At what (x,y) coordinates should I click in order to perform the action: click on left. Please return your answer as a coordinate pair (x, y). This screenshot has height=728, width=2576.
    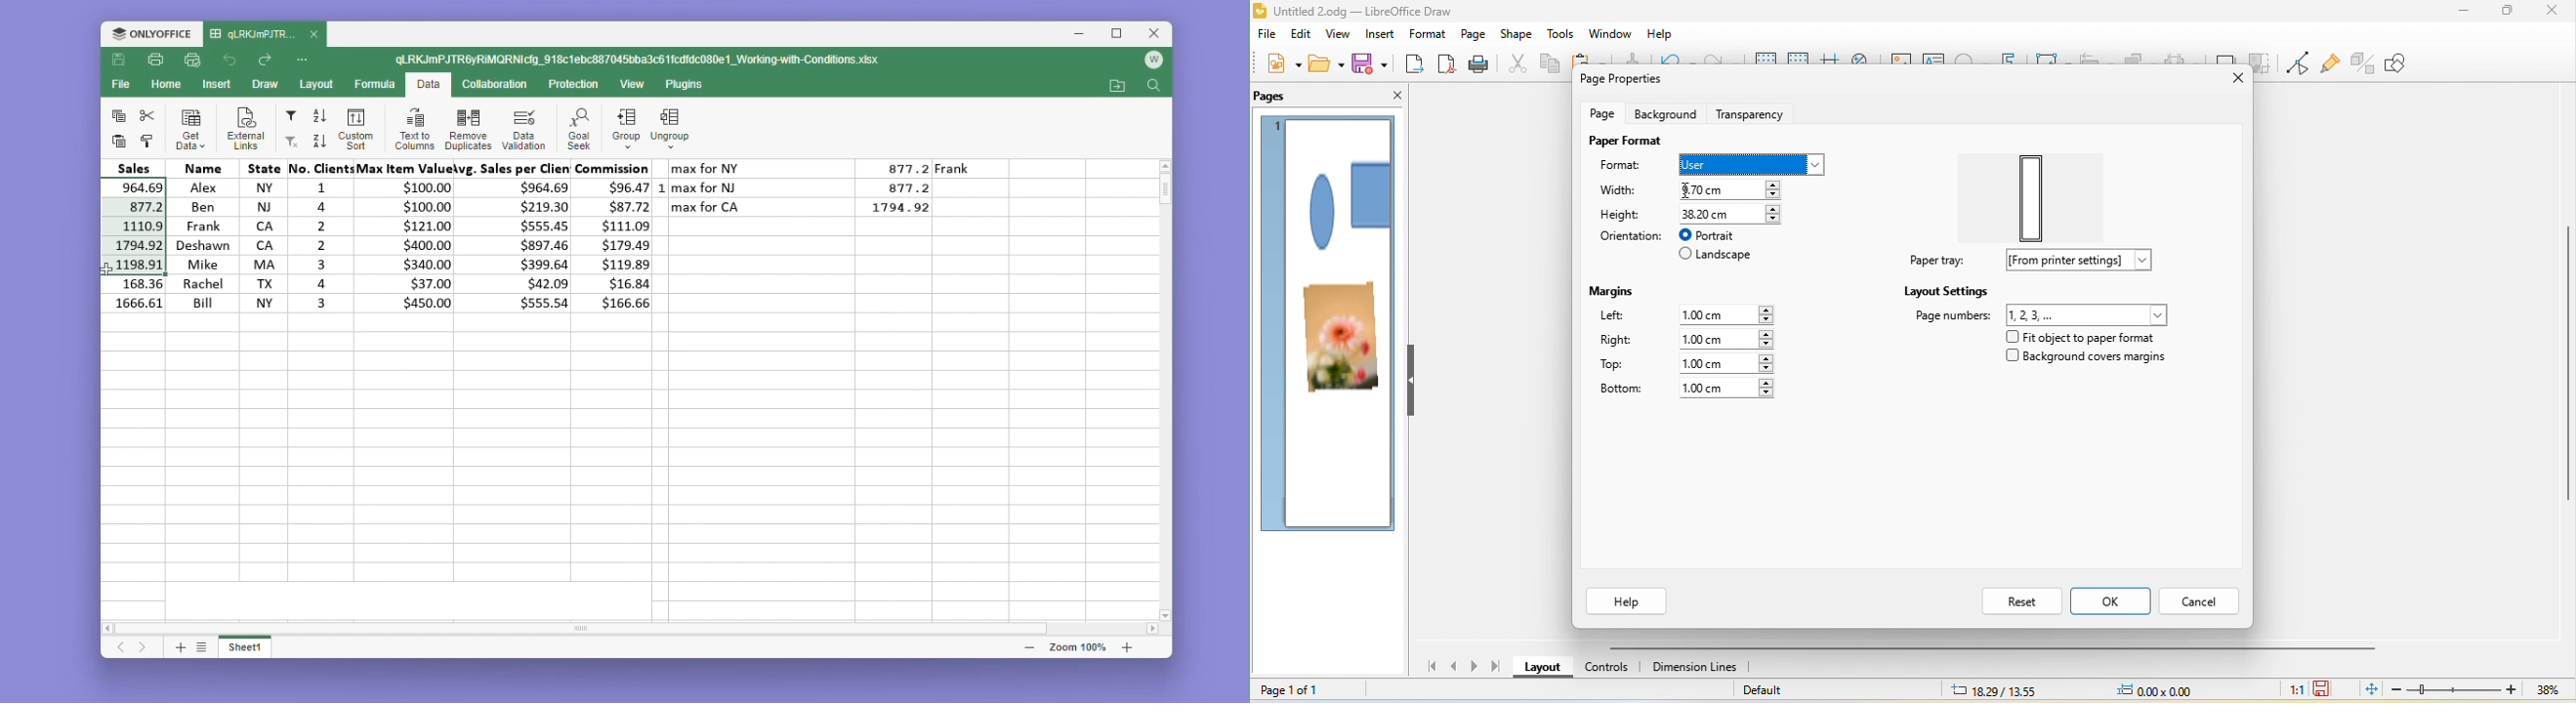
    Looking at the image, I should click on (1626, 316).